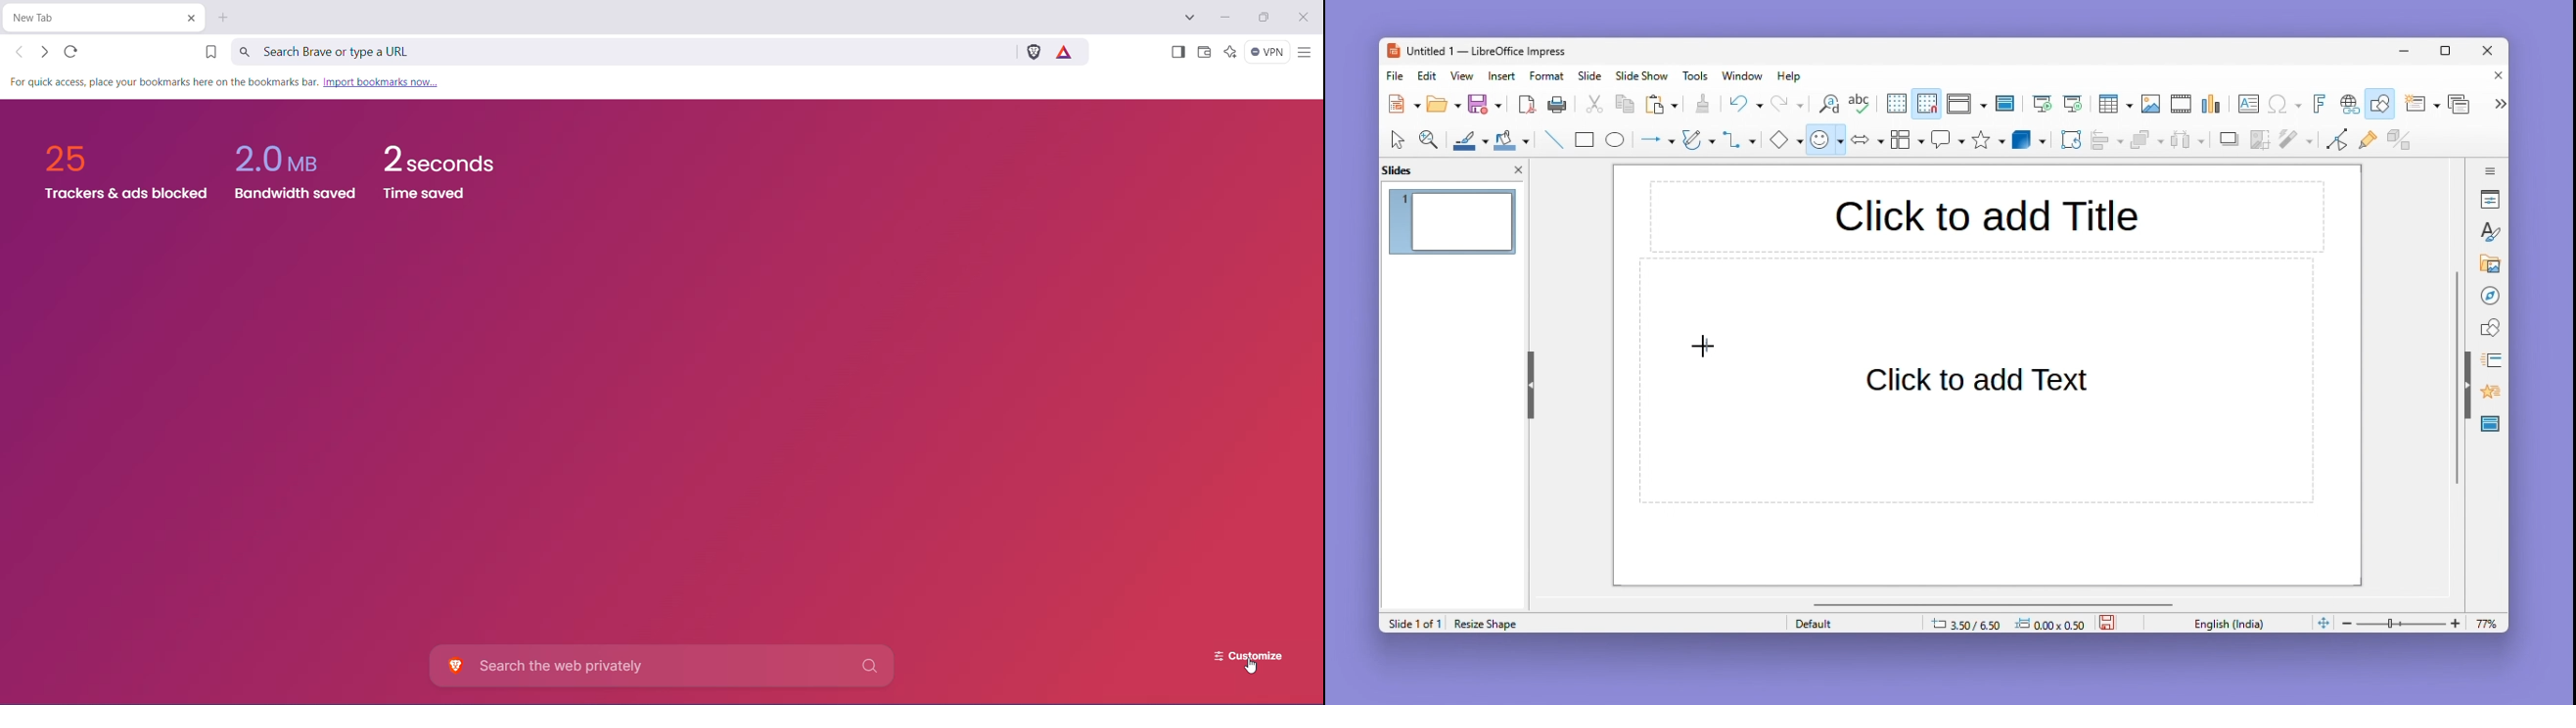 This screenshot has height=728, width=2576. What do you see at coordinates (2261, 144) in the screenshot?
I see `Crop image` at bounding box center [2261, 144].